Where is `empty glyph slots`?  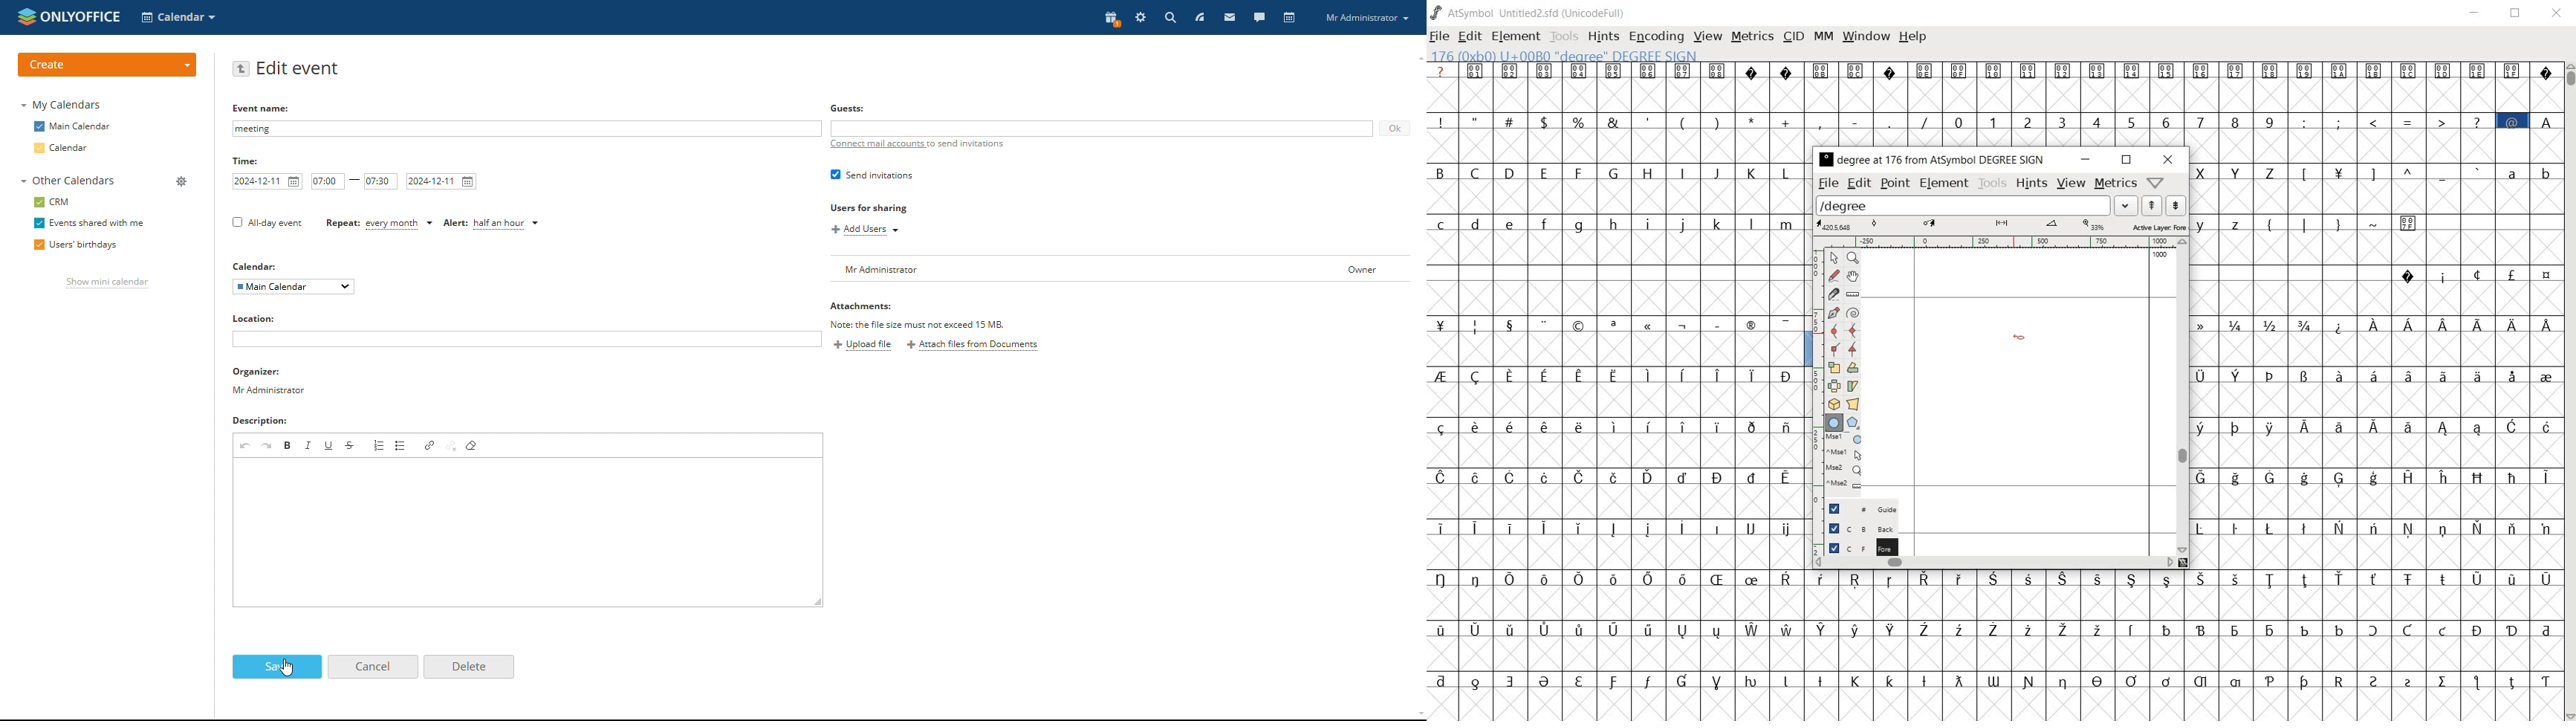
empty glyph slots is located at coordinates (1615, 251).